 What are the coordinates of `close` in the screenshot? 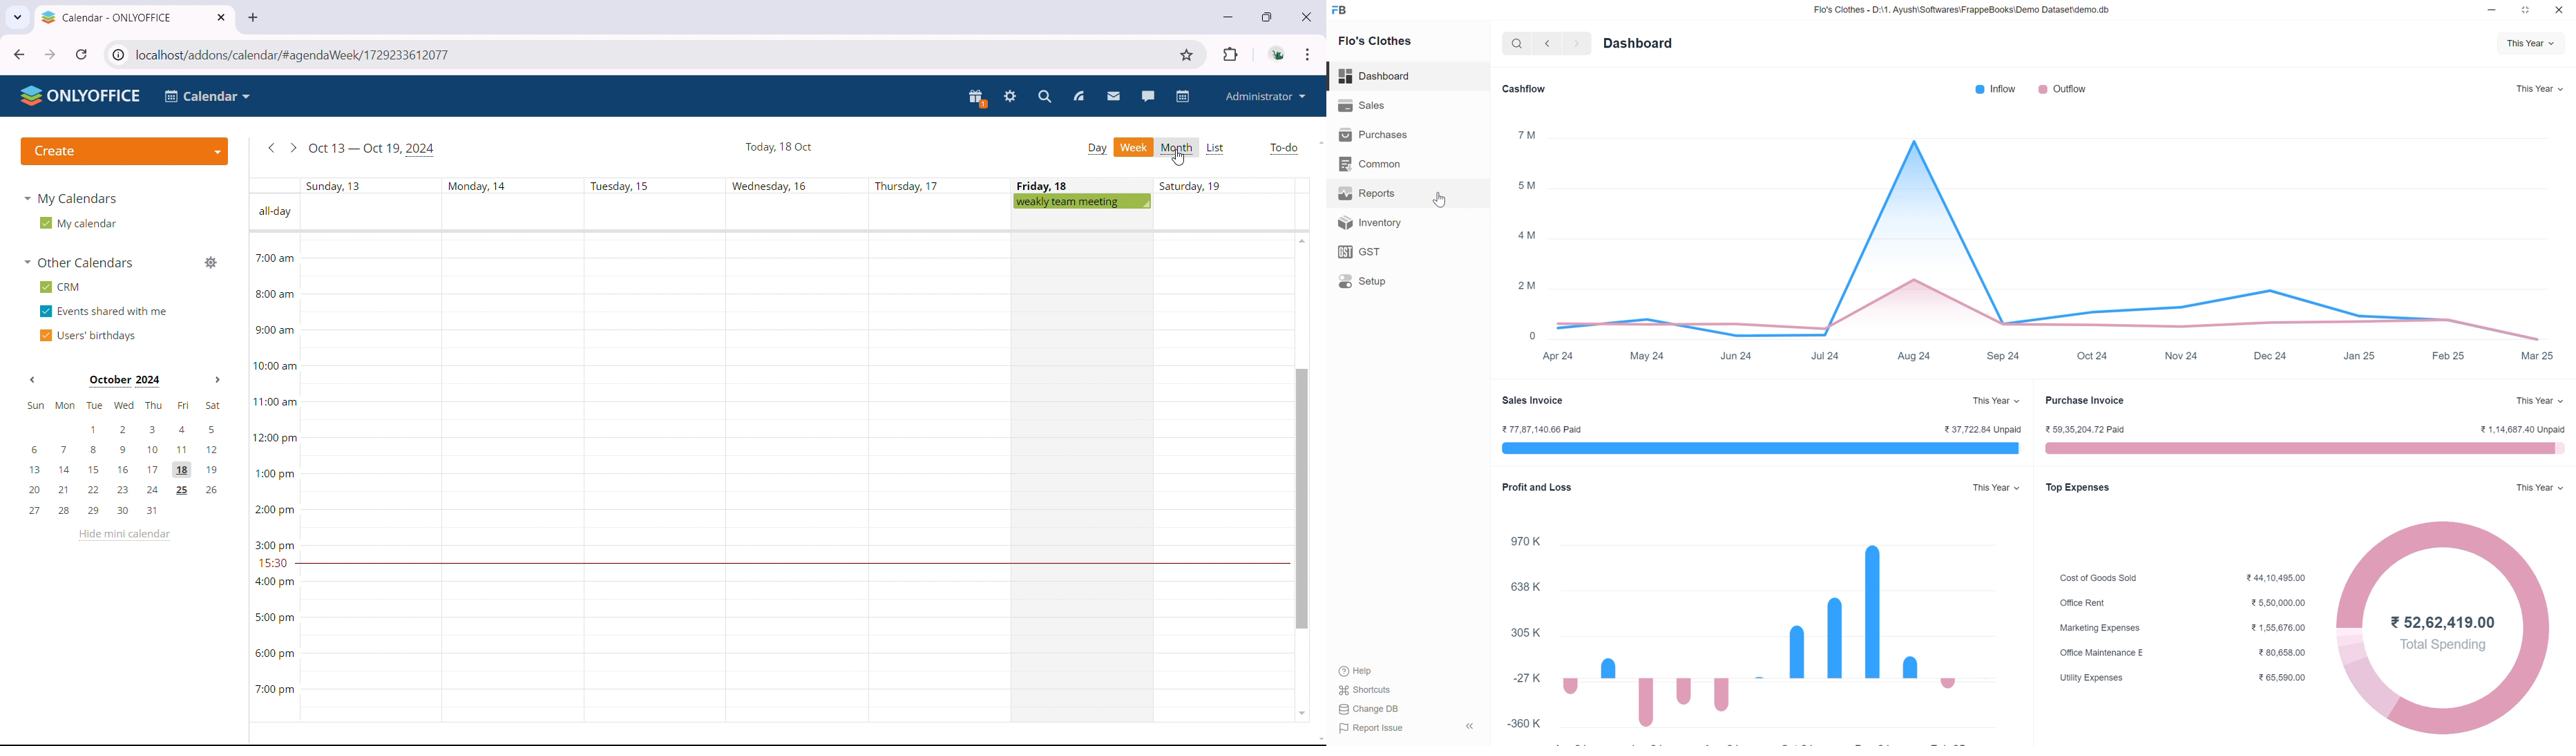 It's located at (1306, 17).